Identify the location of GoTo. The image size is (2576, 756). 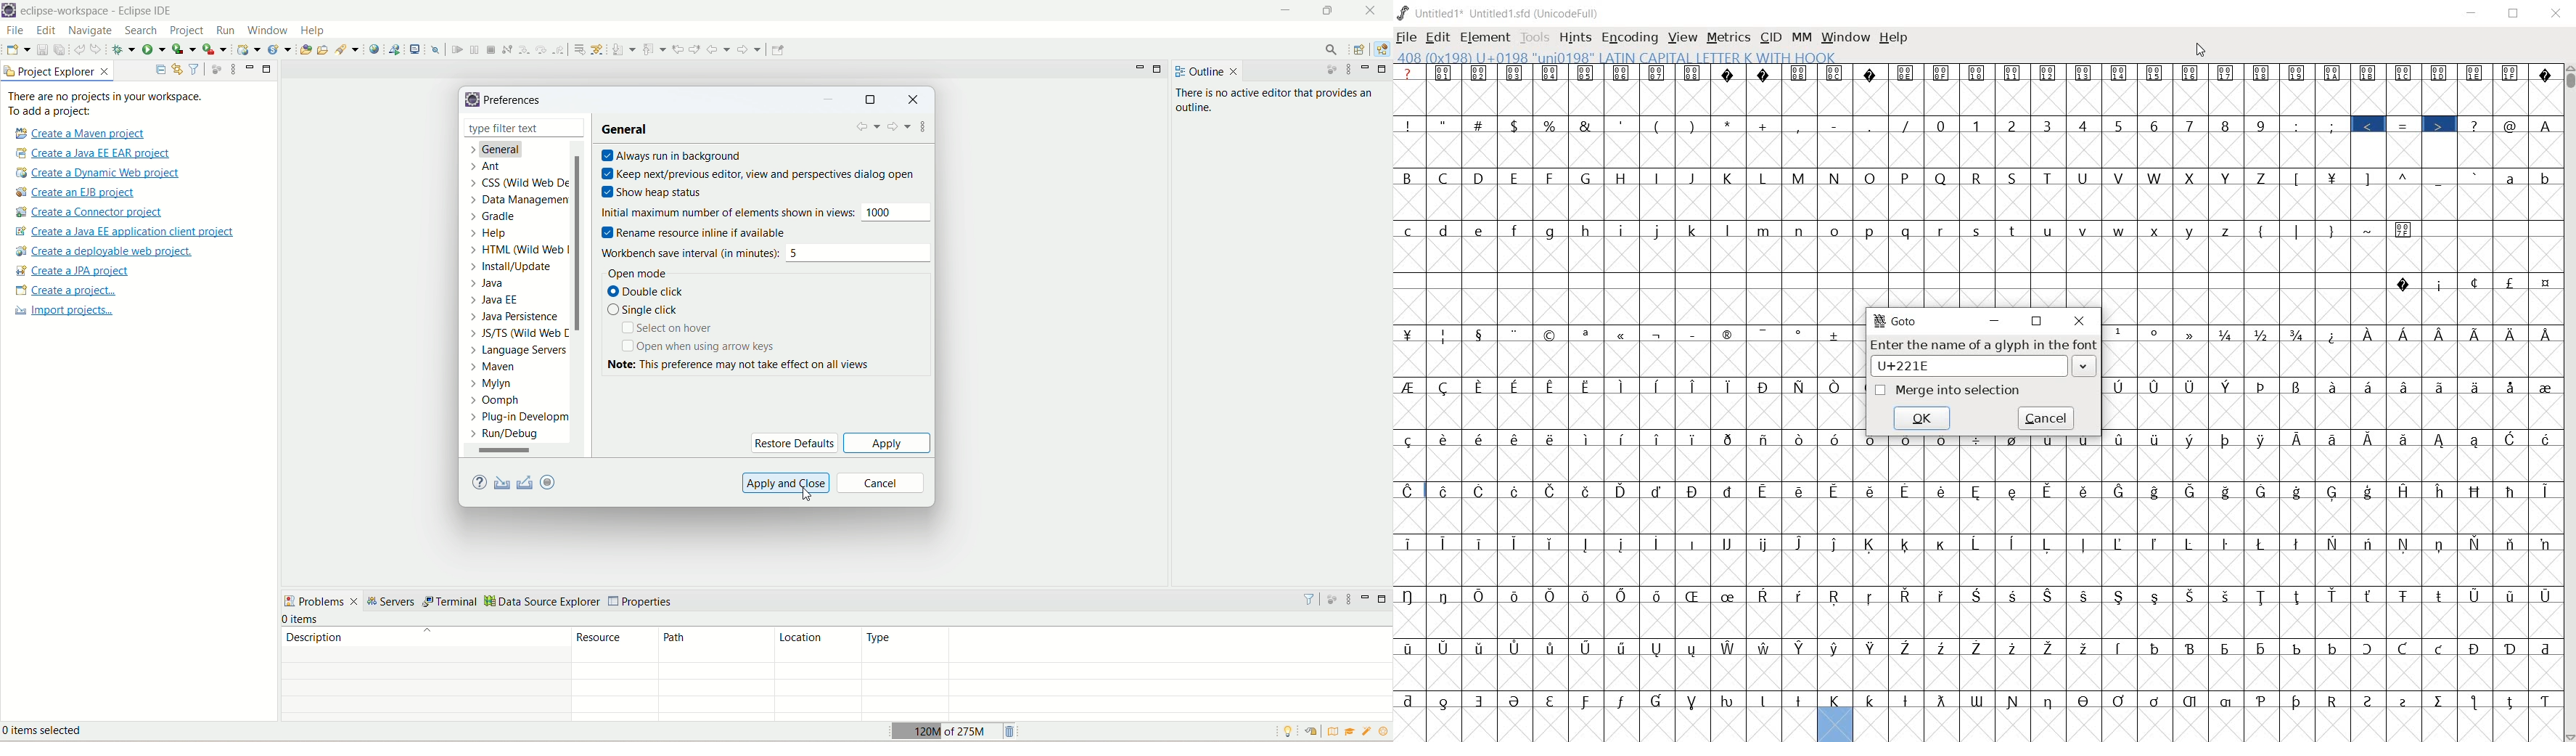
(1895, 321).